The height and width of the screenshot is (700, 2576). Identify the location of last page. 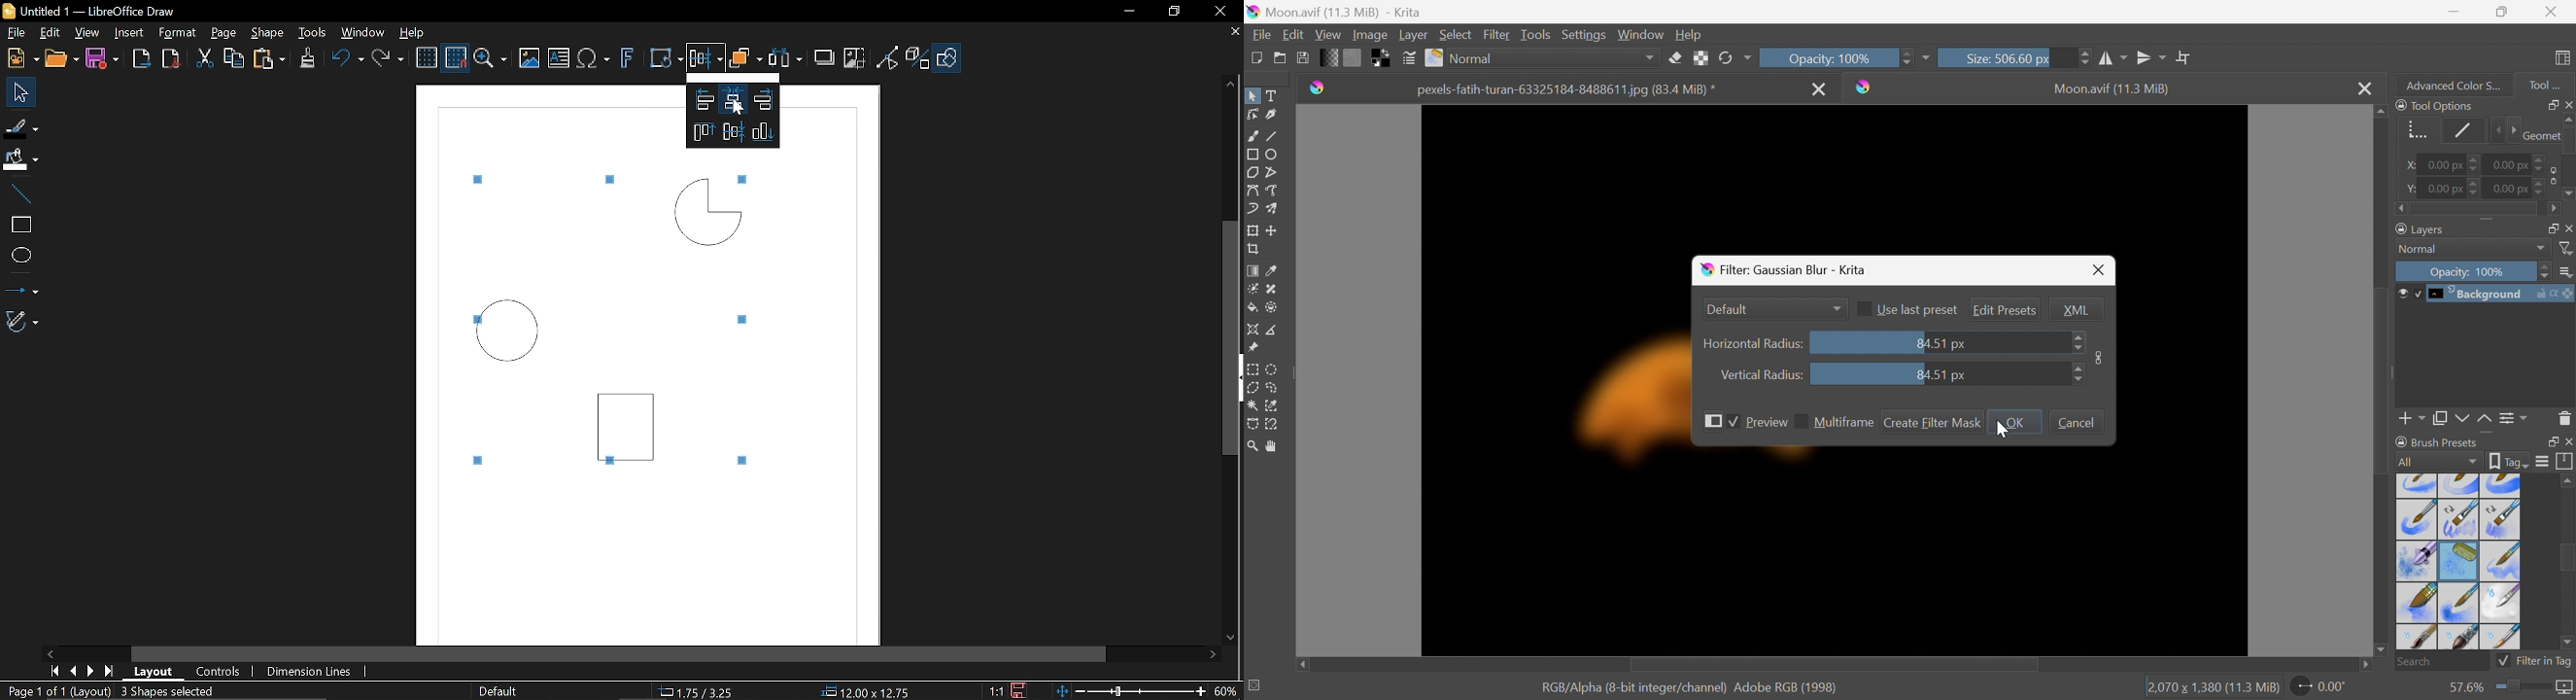
(111, 671).